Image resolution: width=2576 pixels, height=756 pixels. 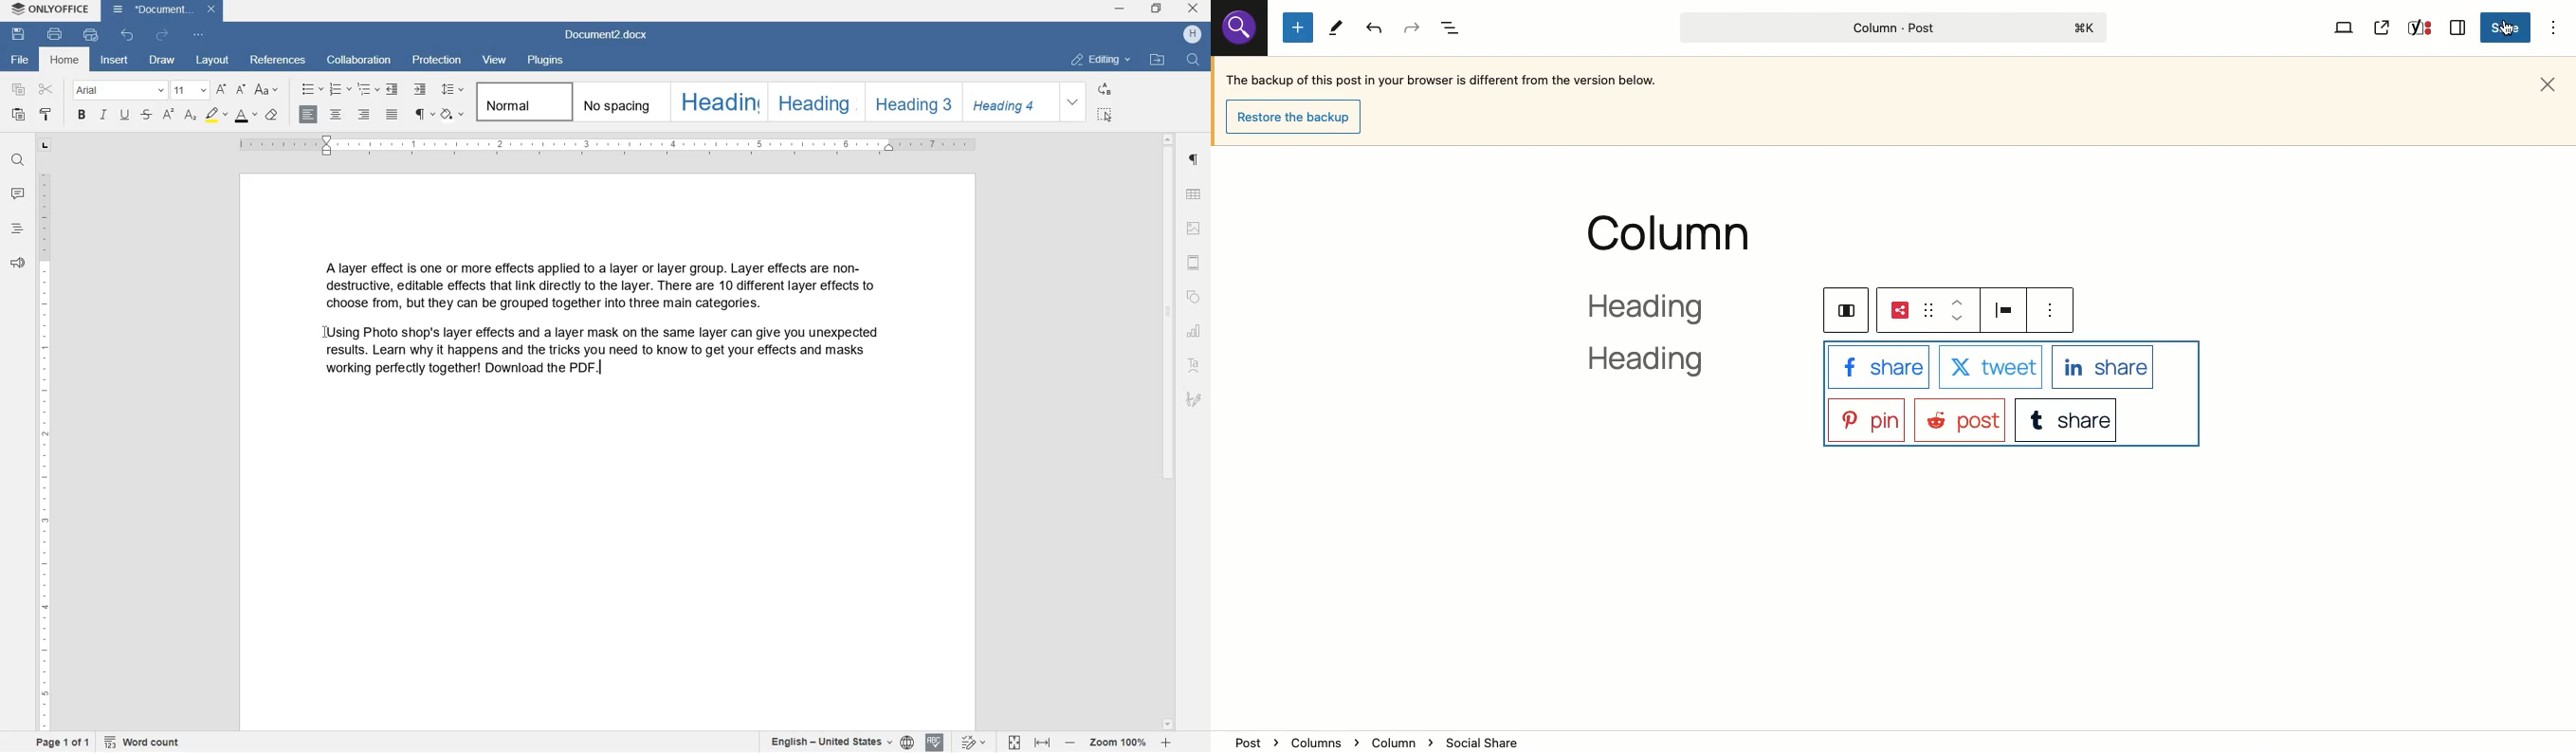 What do you see at coordinates (163, 12) in the screenshot?
I see `DOCUMENT2.DOCX` at bounding box center [163, 12].